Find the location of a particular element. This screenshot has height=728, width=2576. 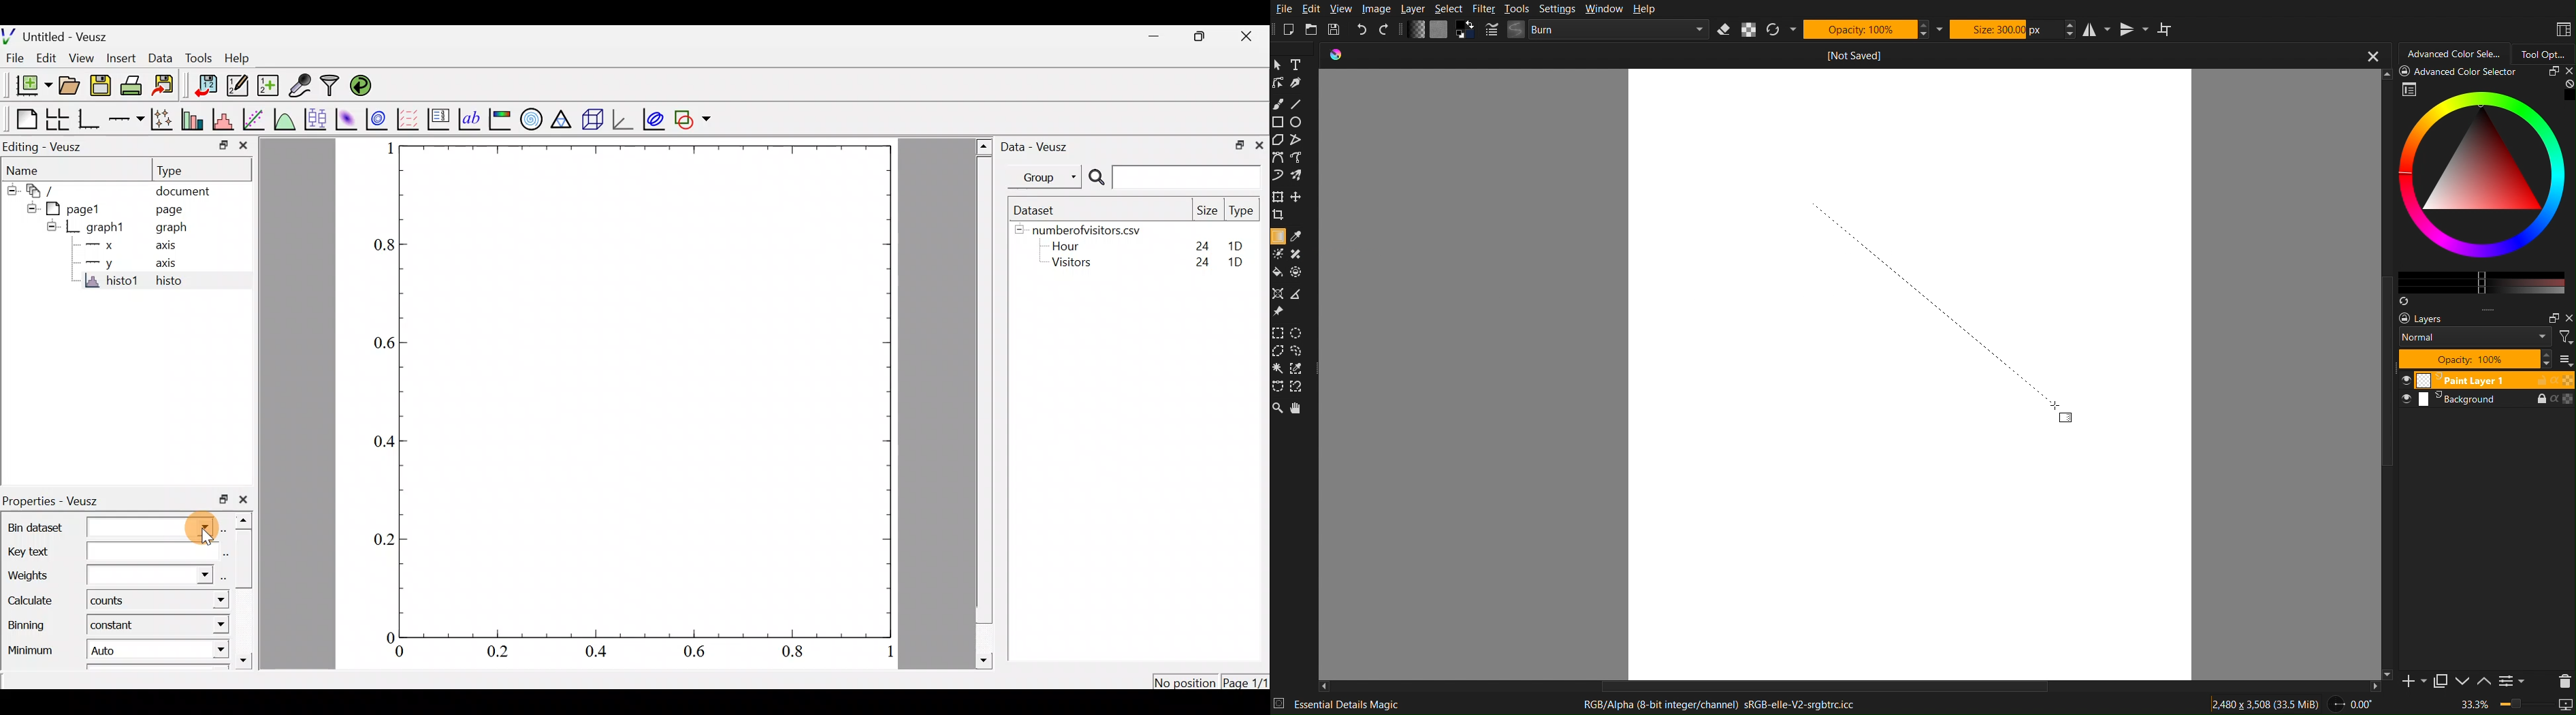

Settings is located at coordinates (2511, 682).